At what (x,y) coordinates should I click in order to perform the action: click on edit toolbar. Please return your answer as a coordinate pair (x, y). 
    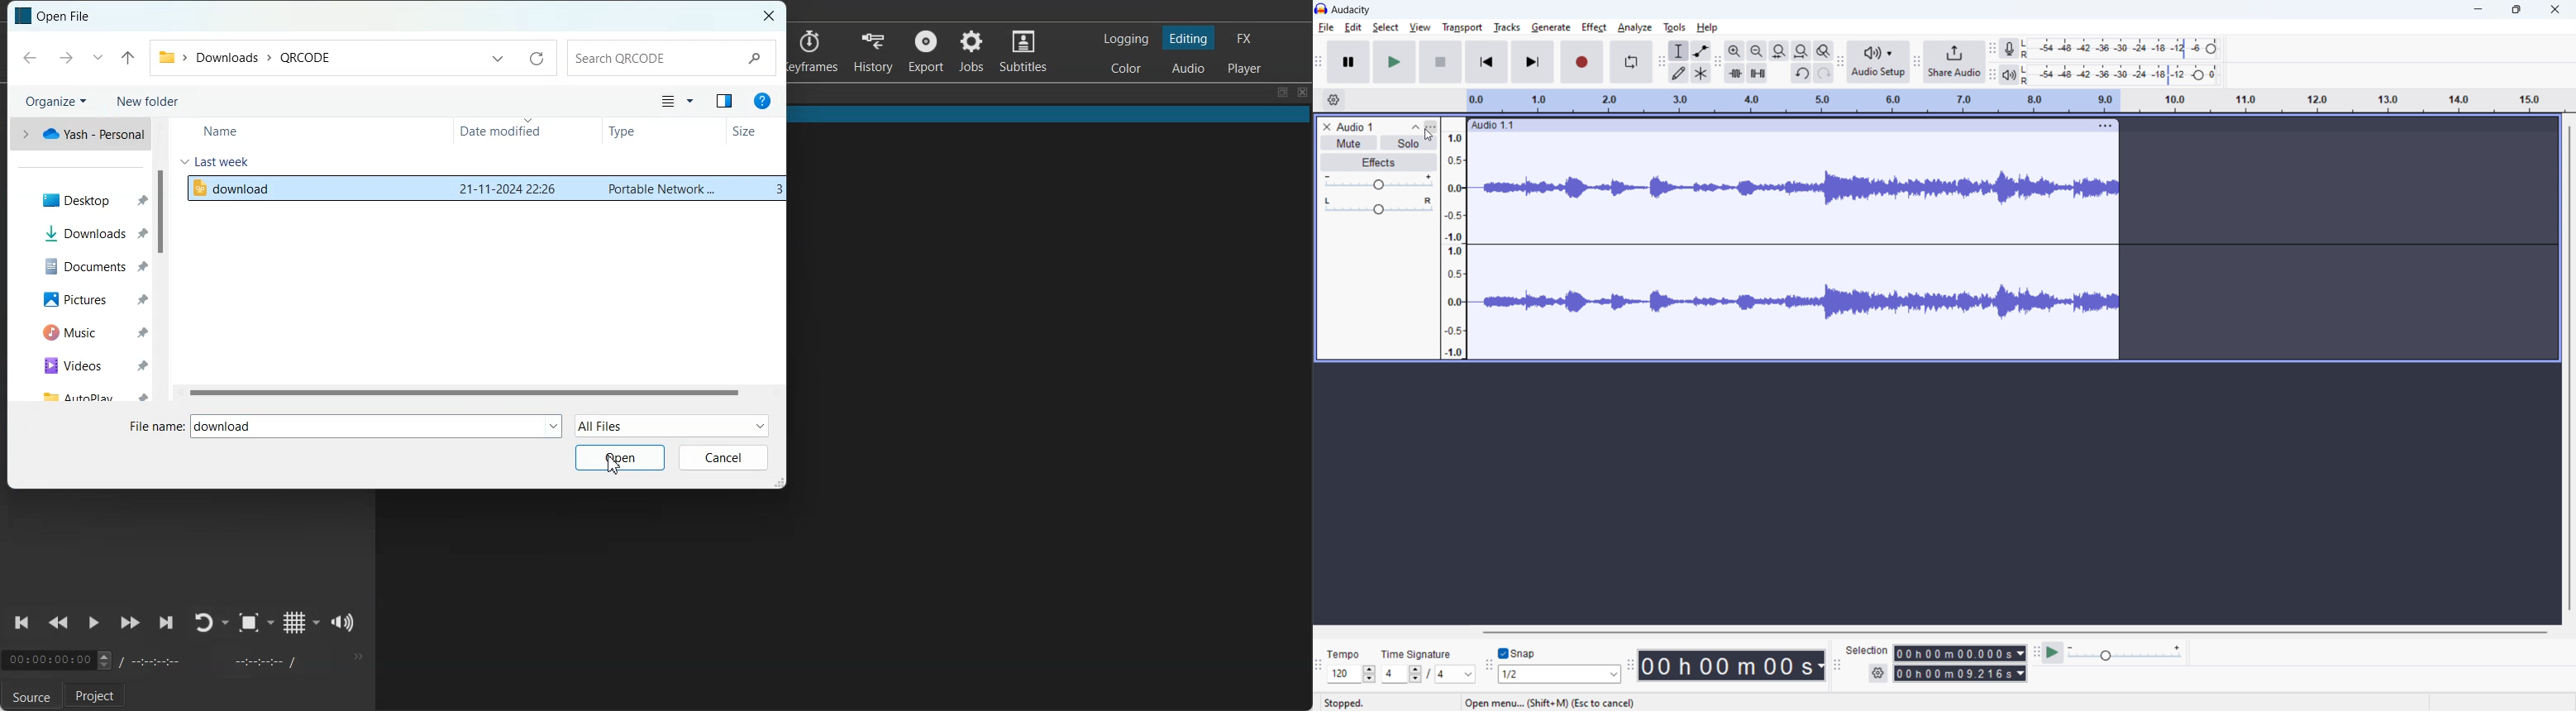
    Looking at the image, I should click on (1718, 63).